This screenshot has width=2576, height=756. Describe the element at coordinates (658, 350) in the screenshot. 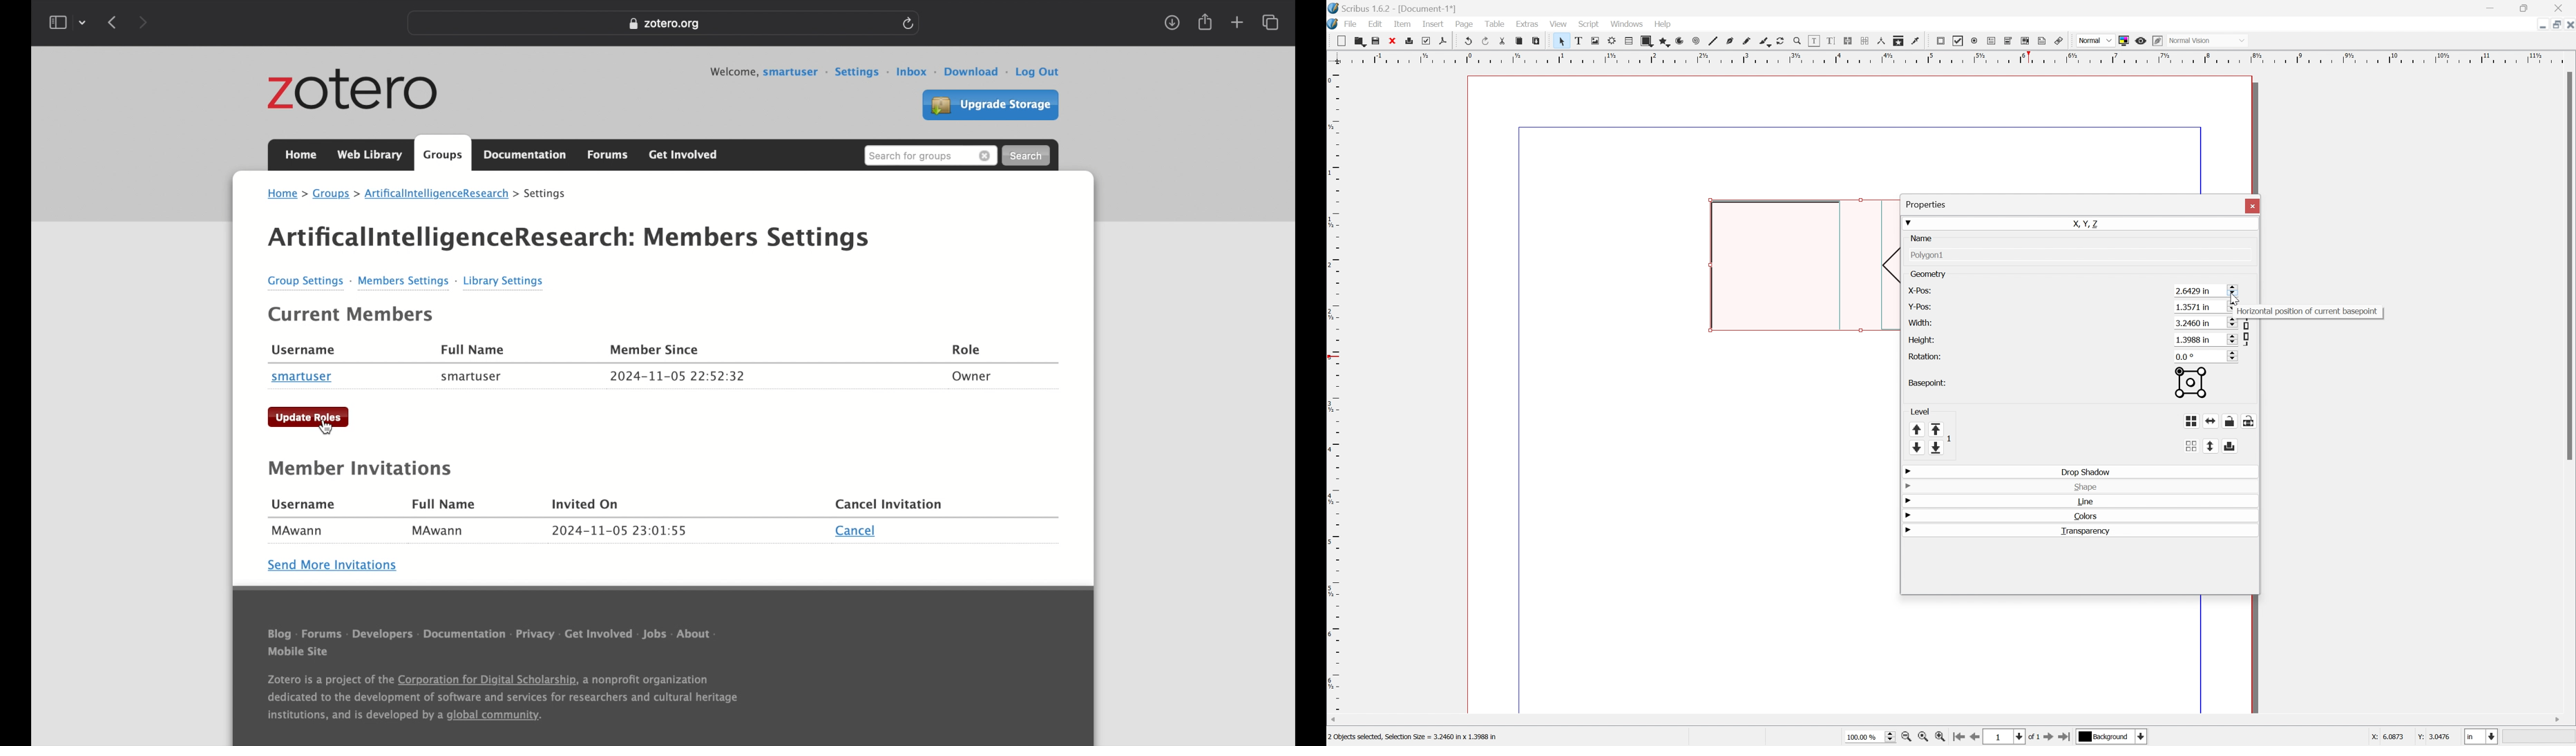

I see `Member Since` at that location.